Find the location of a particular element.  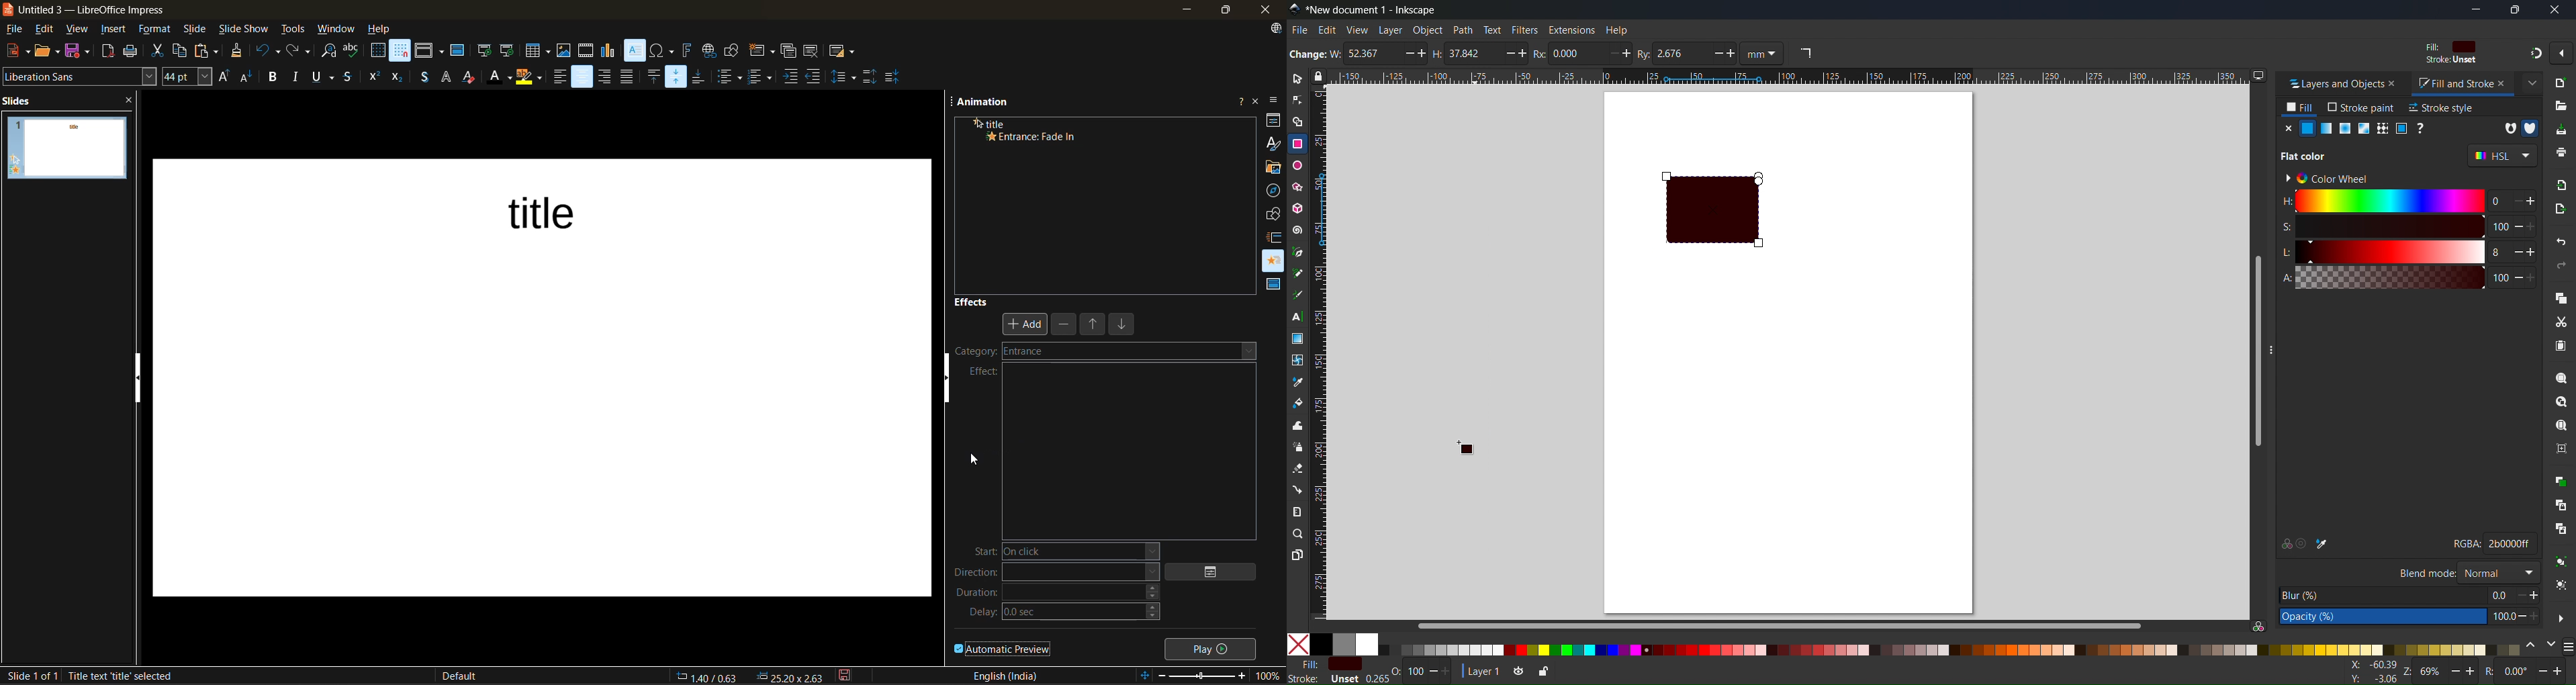

Preferences is located at coordinates (2561, 617).